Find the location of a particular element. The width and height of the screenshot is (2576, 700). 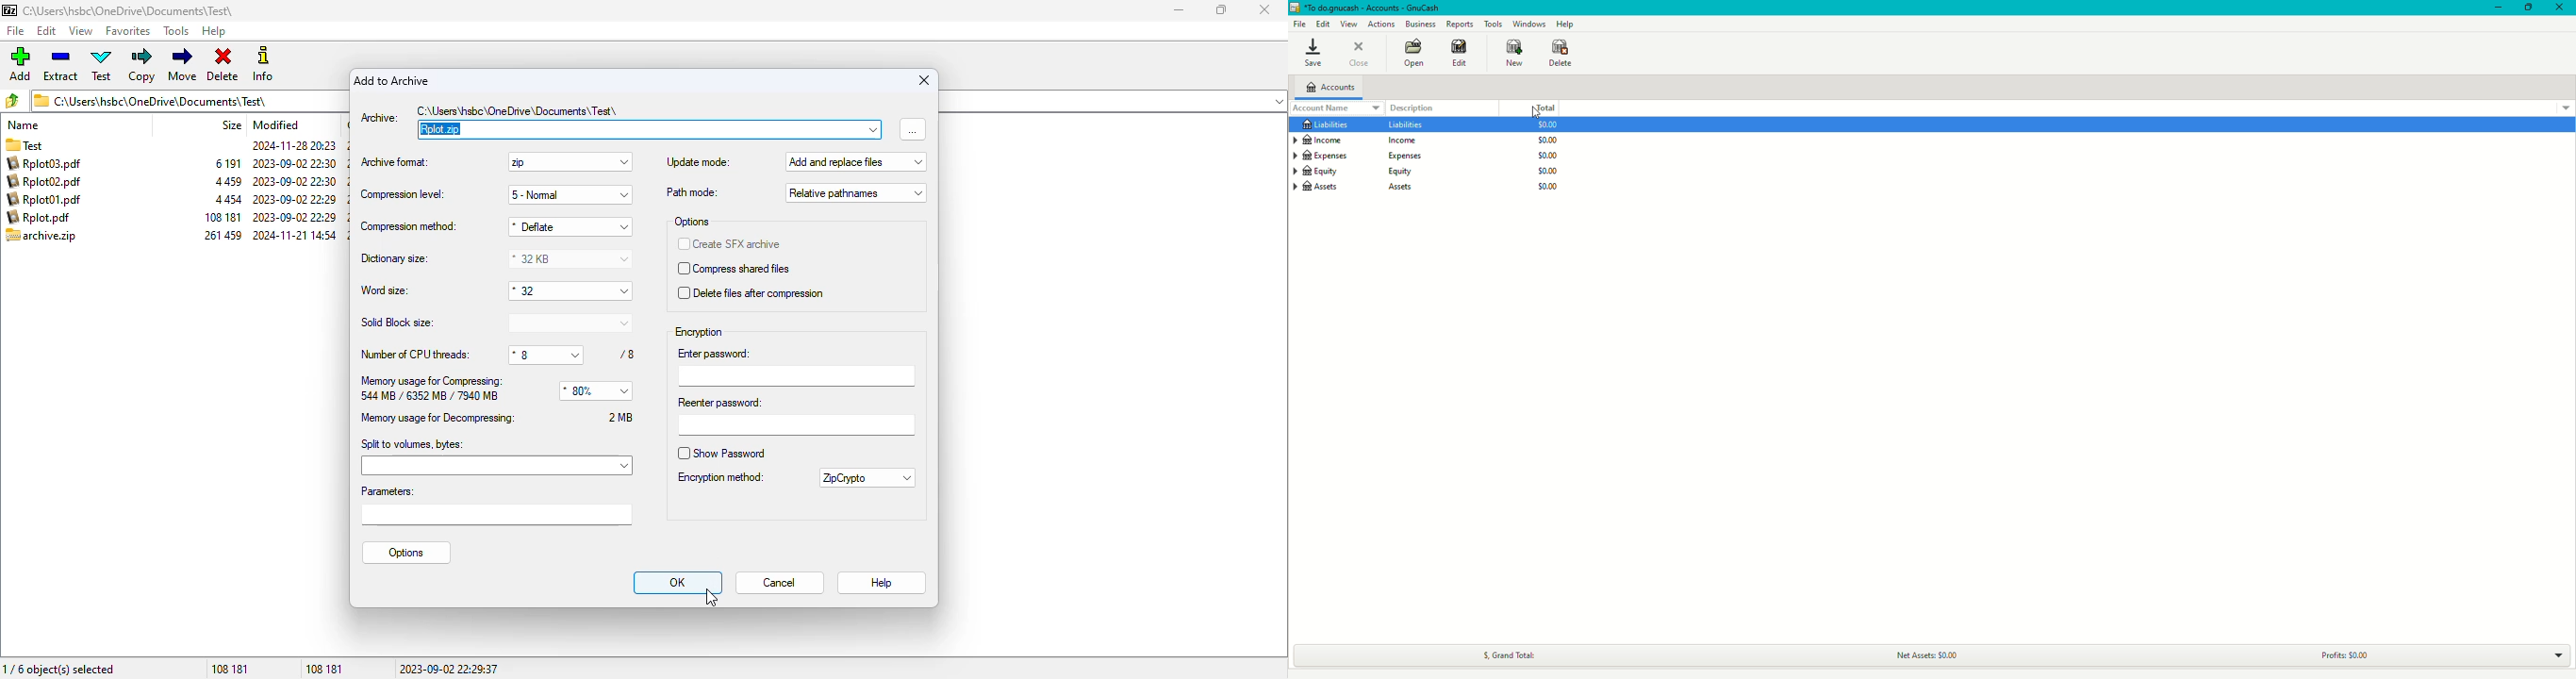

Open is located at coordinates (1413, 54).